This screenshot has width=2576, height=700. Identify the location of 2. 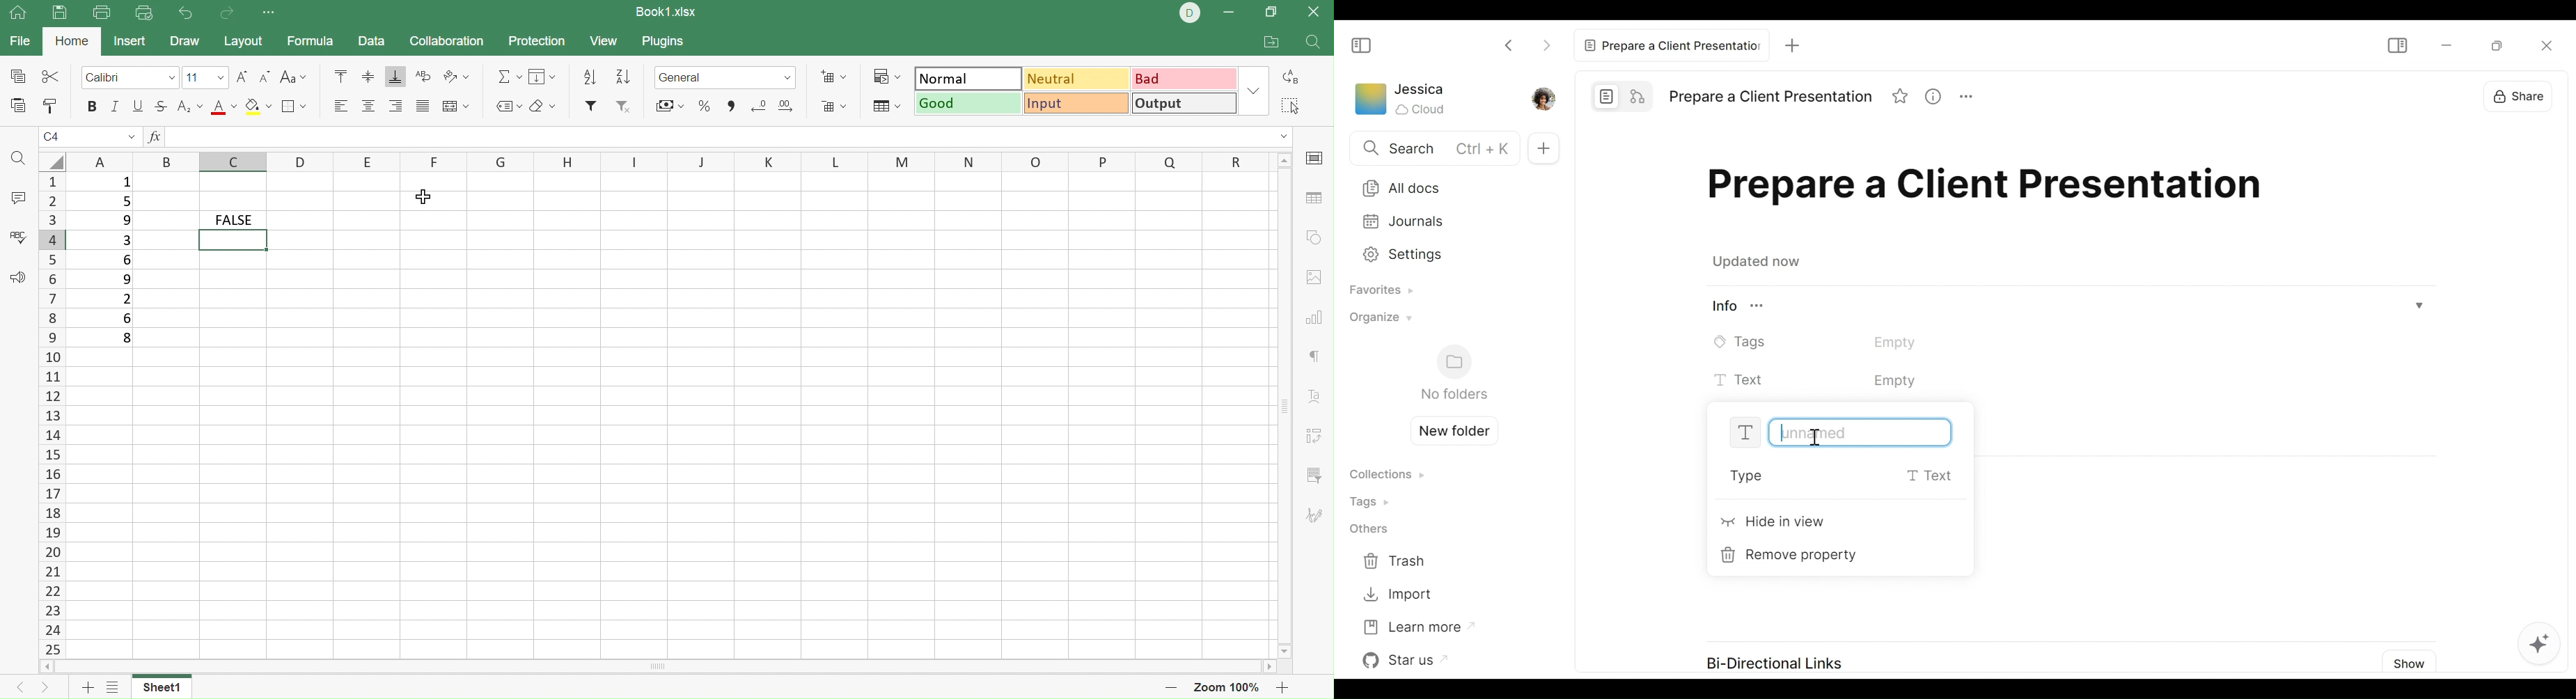
(125, 300).